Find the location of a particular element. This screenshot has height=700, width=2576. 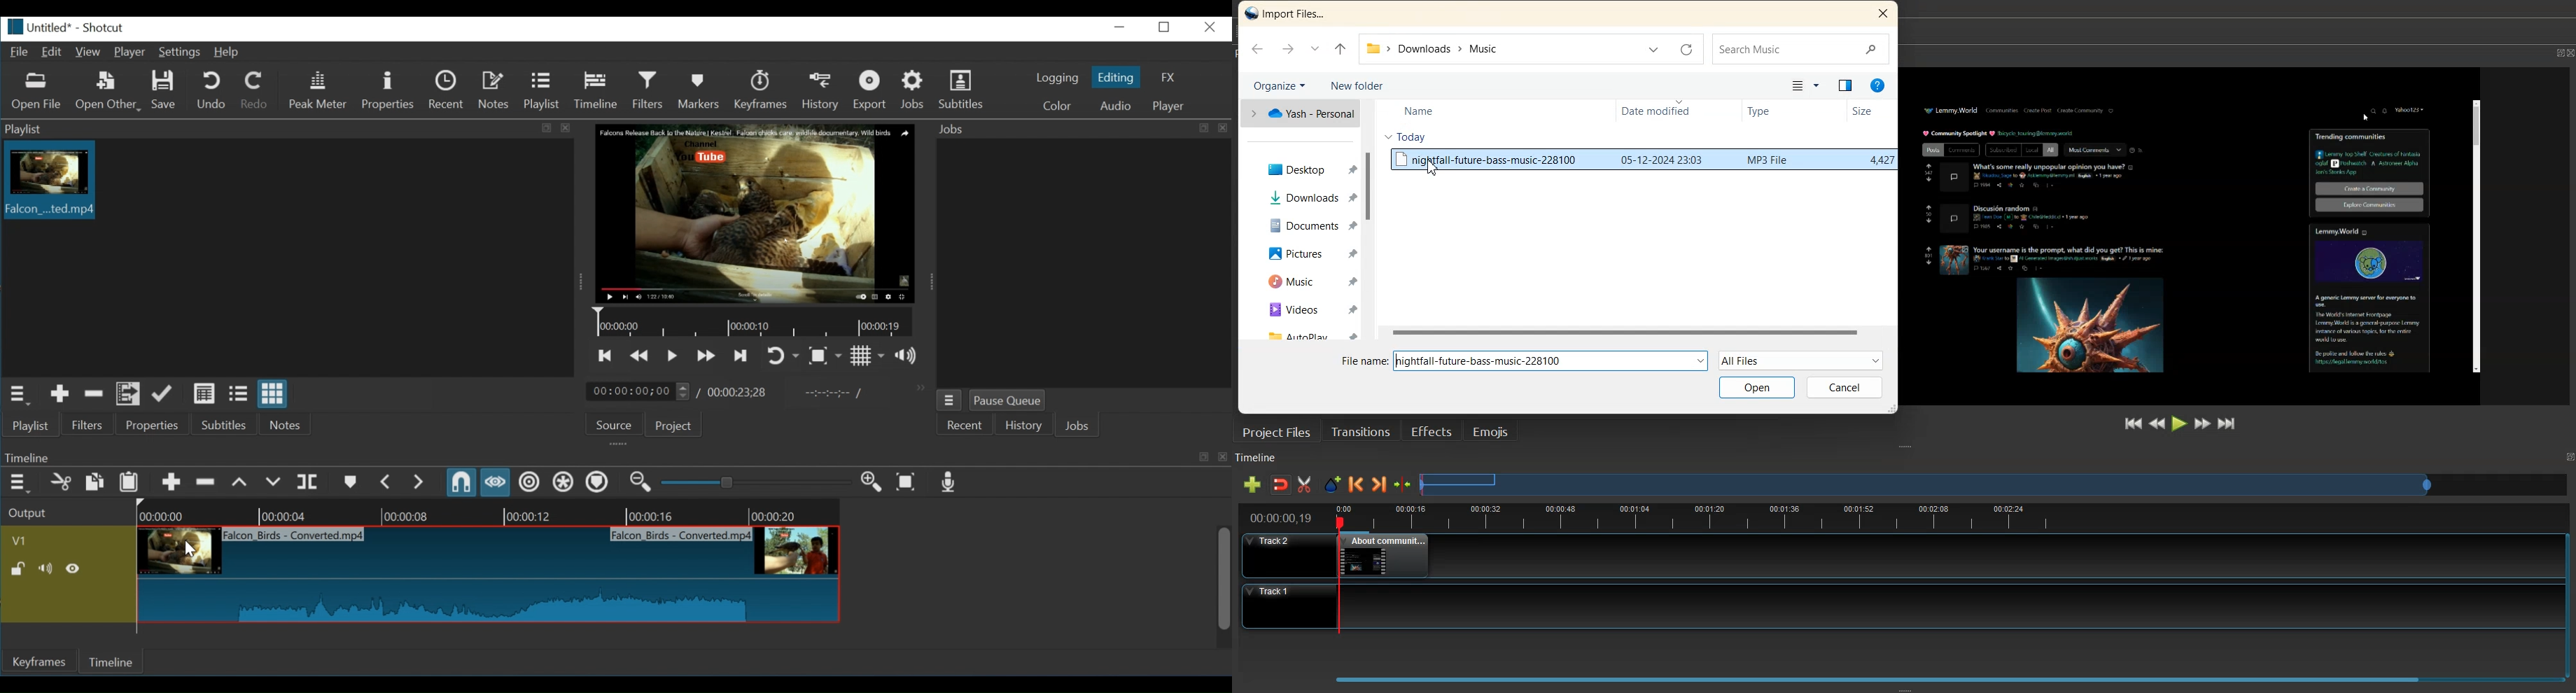

Close is located at coordinates (1208, 27).